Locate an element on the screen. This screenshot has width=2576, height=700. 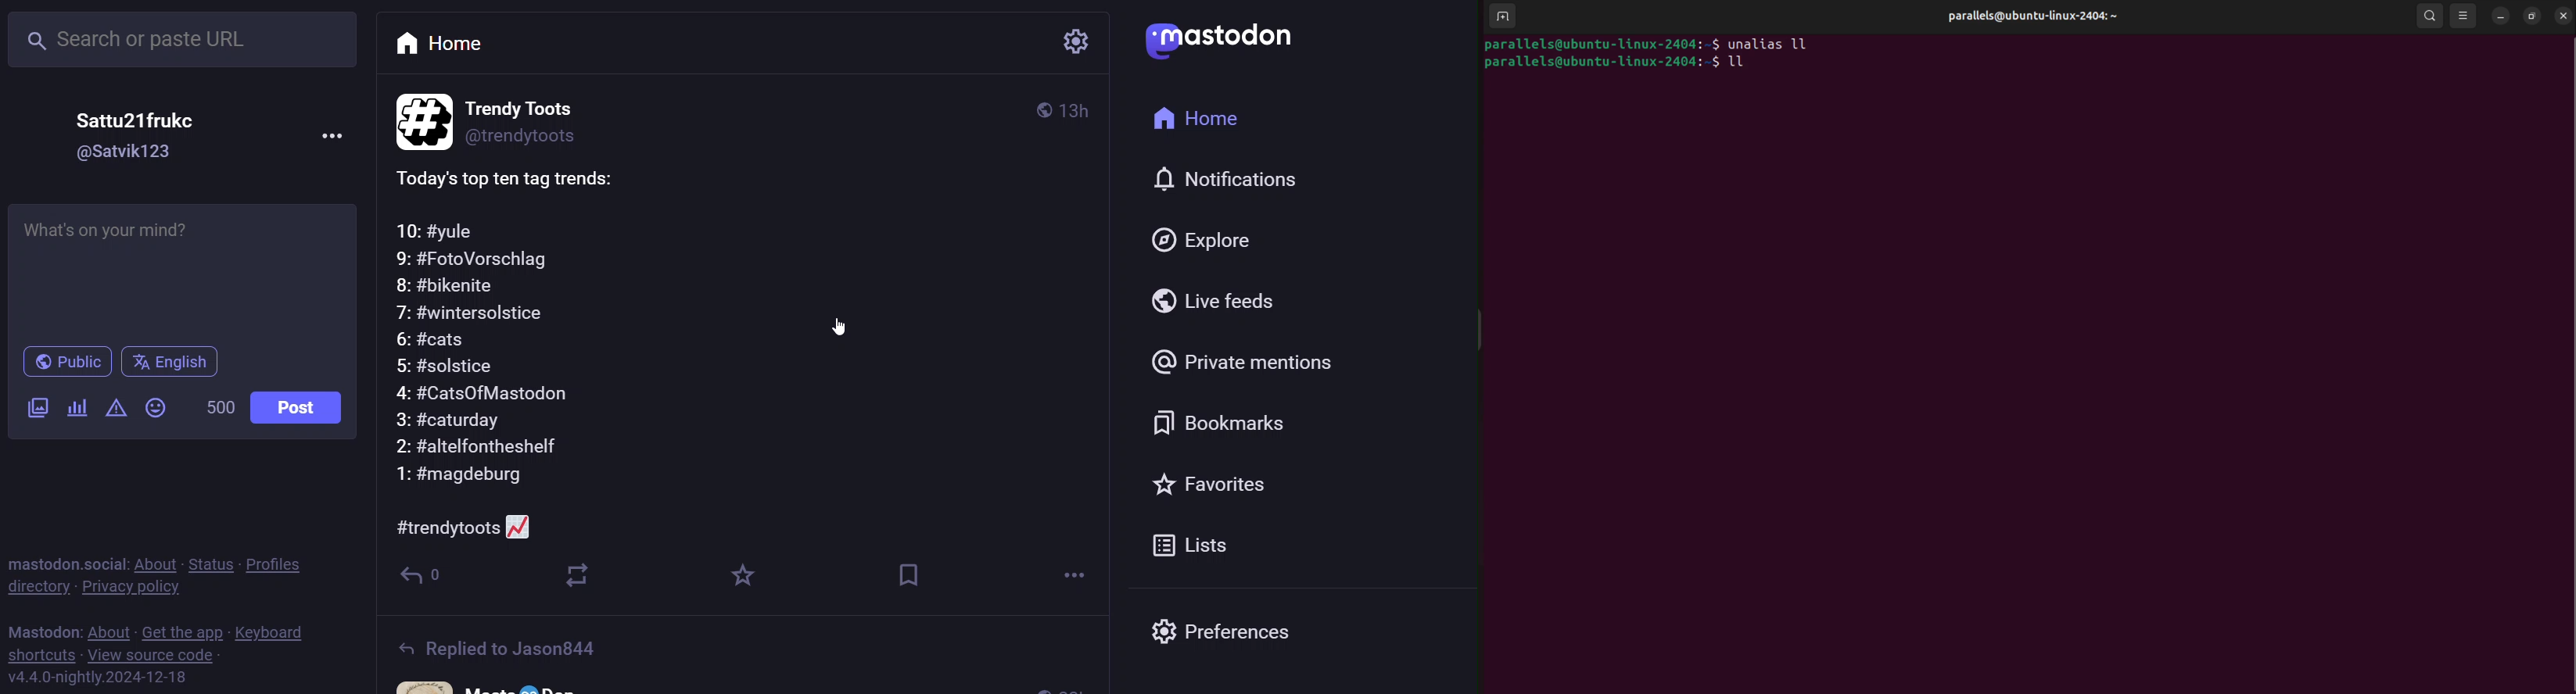
notification is located at coordinates (1233, 178).